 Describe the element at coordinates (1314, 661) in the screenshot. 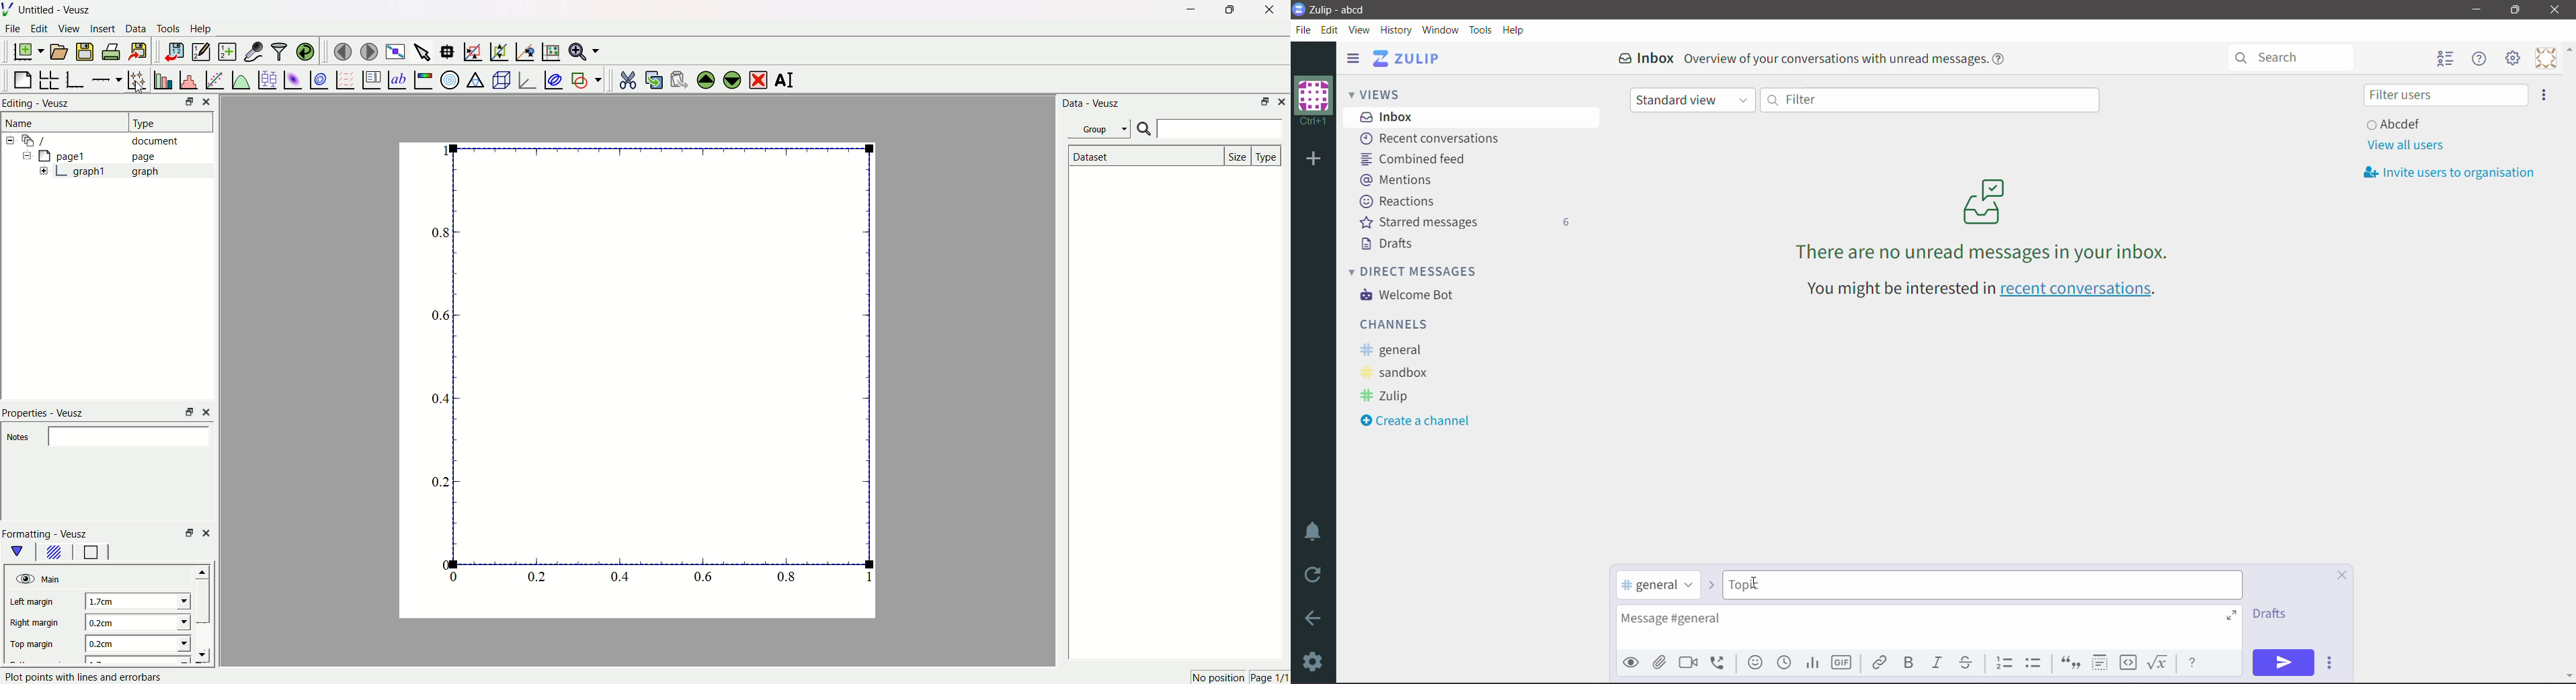

I see `Settings` at that location.